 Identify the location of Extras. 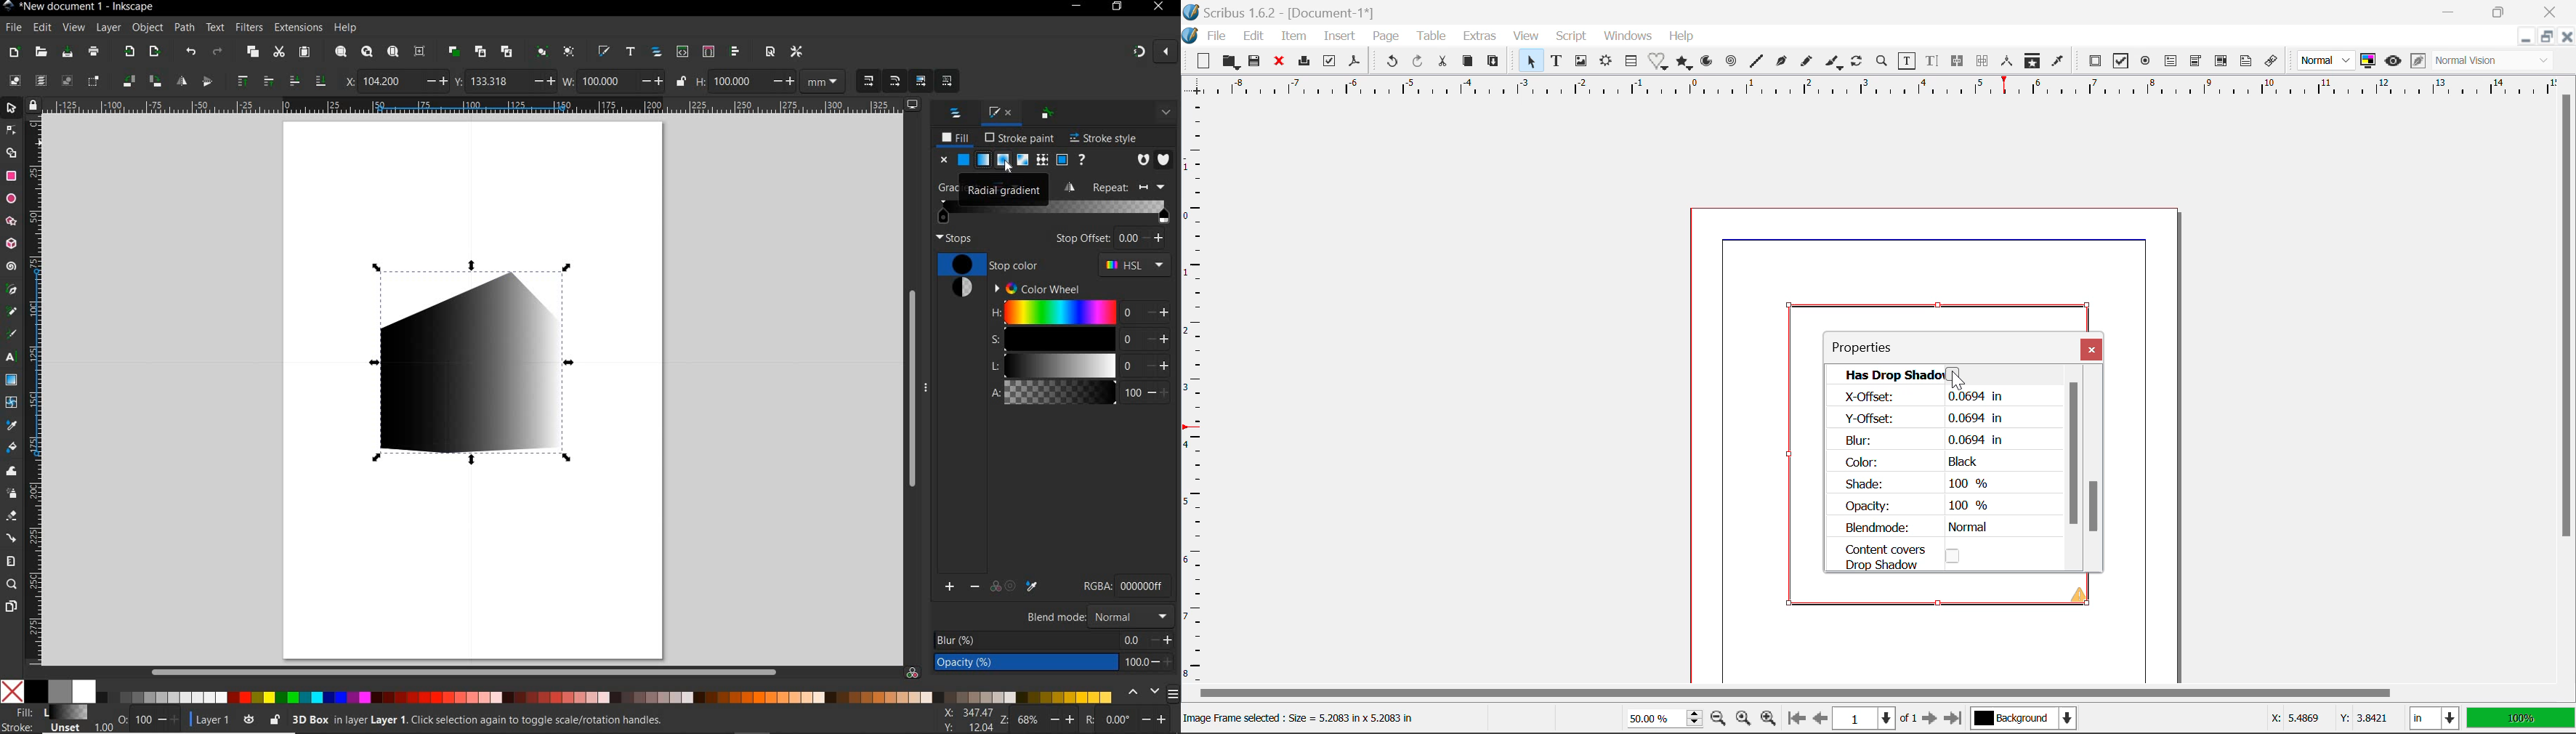
(1480, 36).